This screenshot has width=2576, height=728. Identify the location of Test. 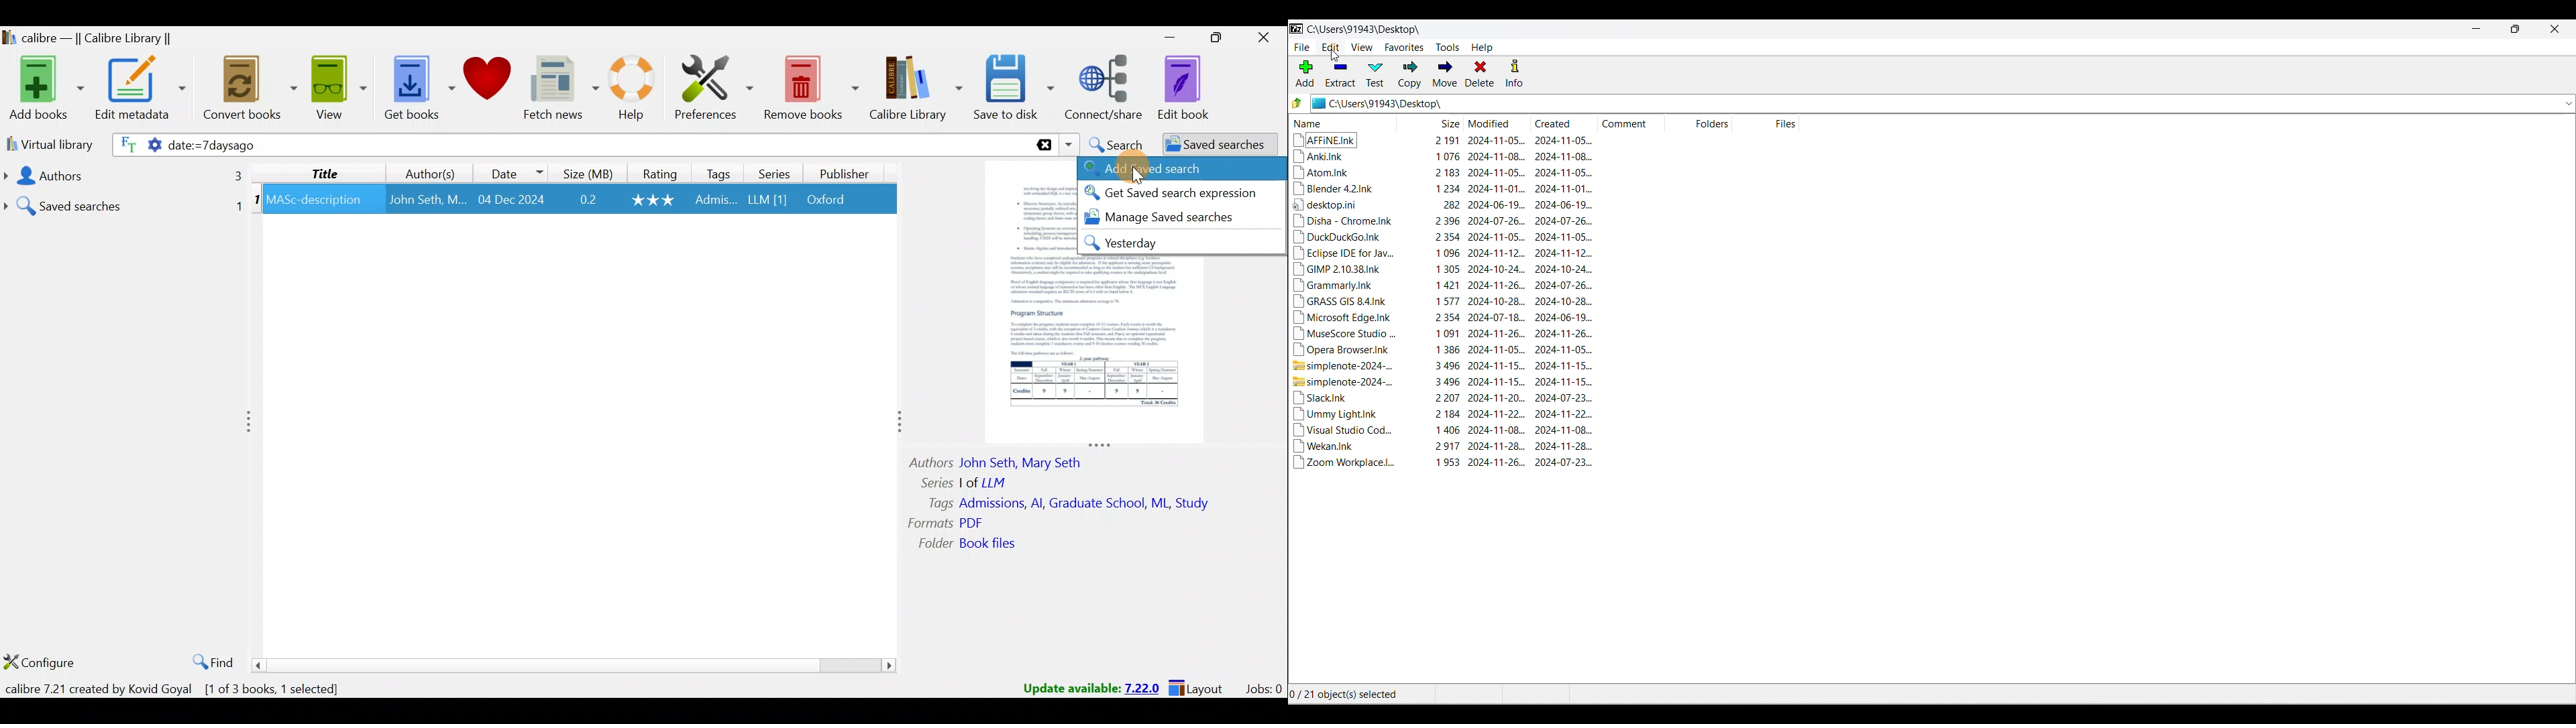
(1375, 74).